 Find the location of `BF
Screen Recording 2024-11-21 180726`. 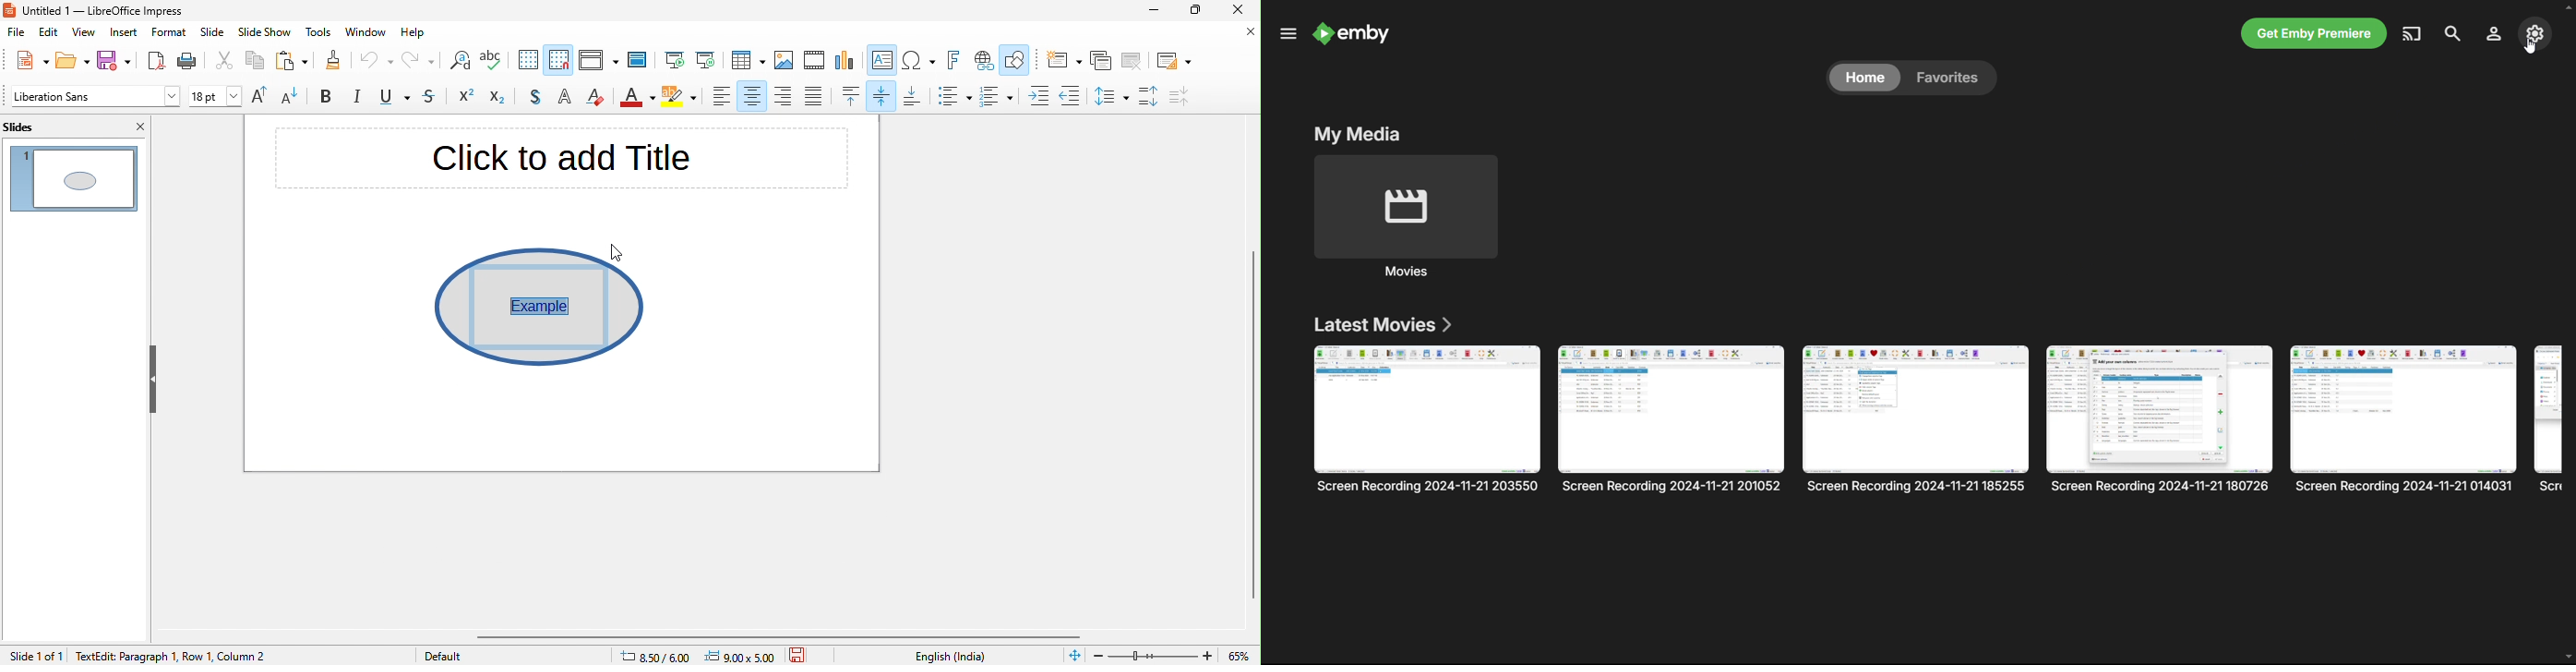

BF
Screen Recording 2024-11-21 180726 is located at coordinates (2159, 420).